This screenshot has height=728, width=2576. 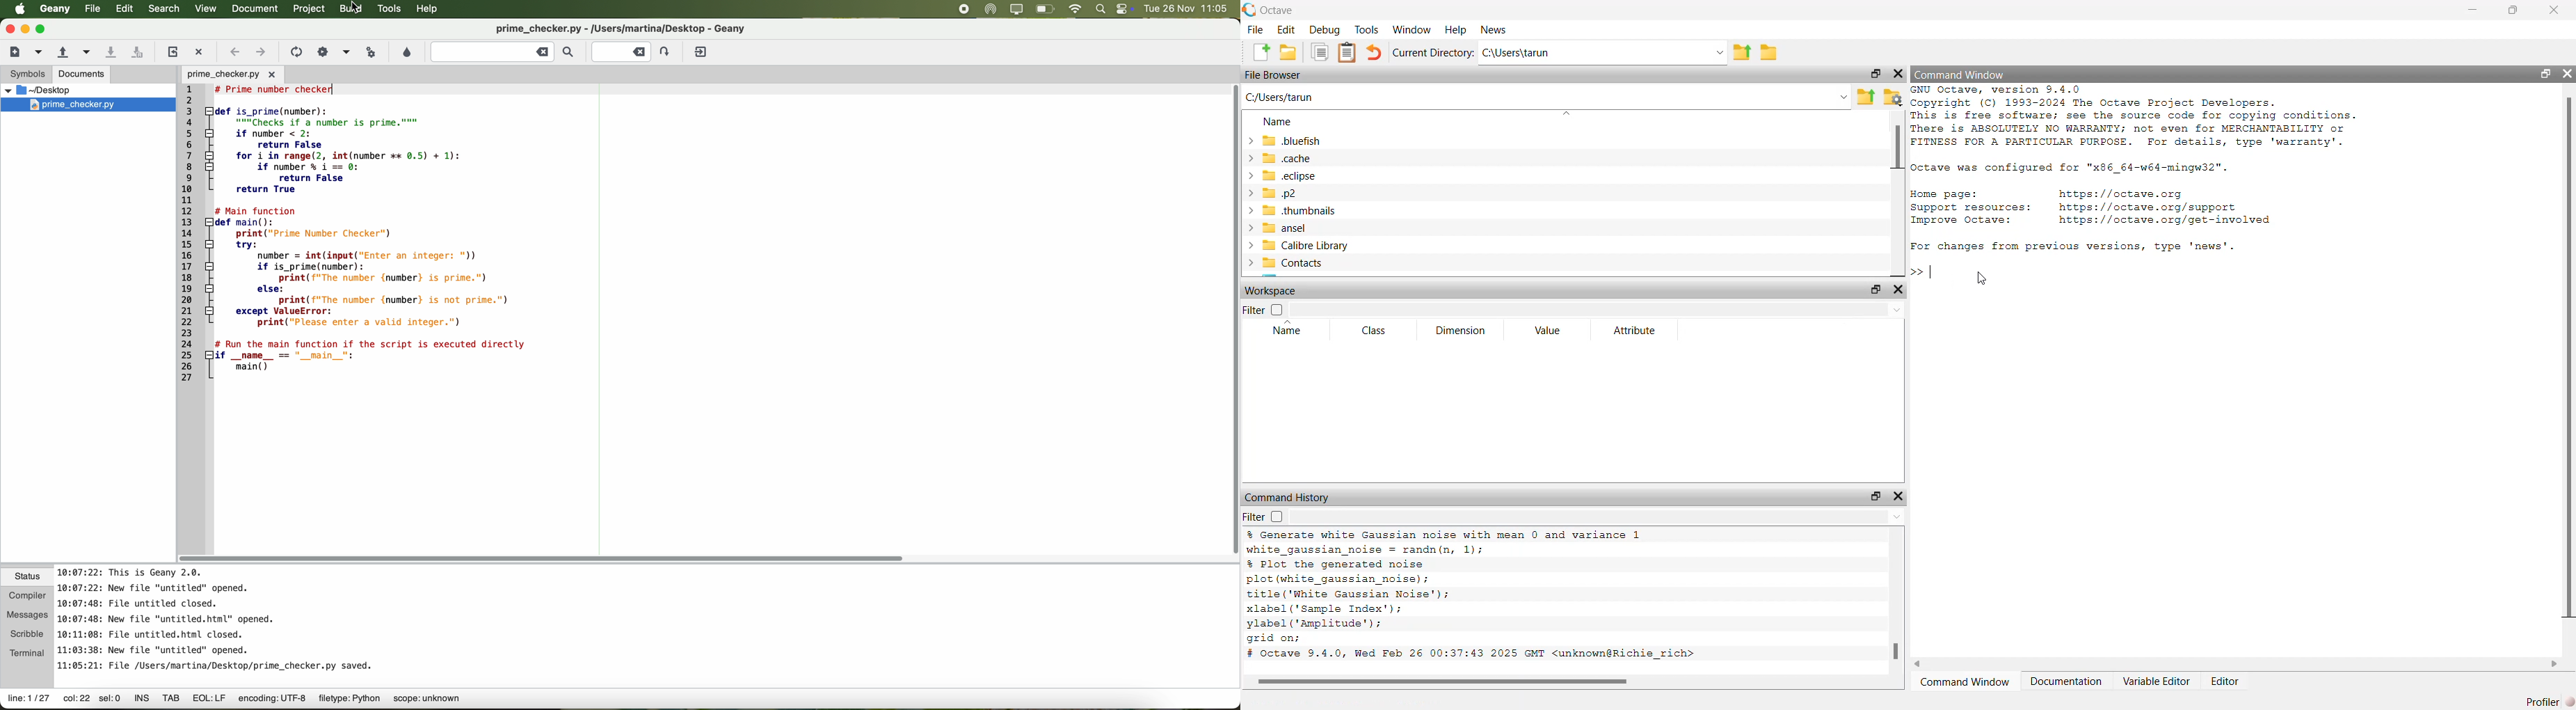 I want to click on octave logo, so click(x=1249, y=10).